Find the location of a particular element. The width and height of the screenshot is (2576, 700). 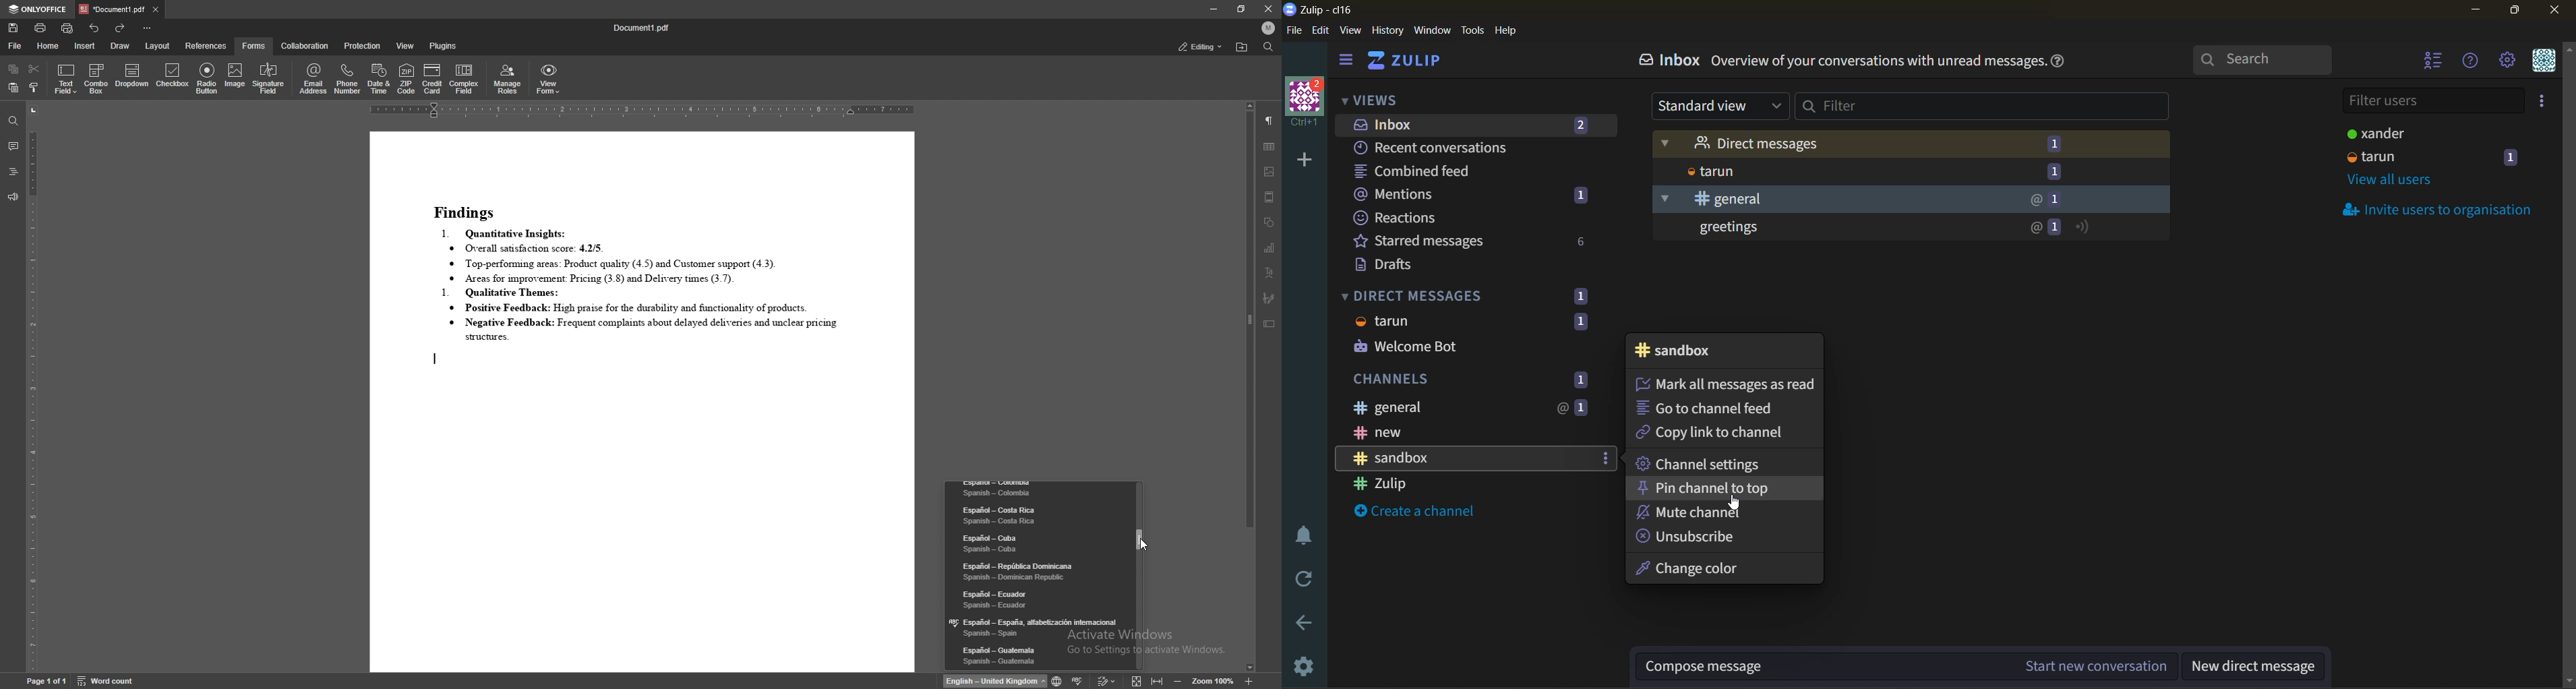

signature field is located at coordinates (1269, 297).